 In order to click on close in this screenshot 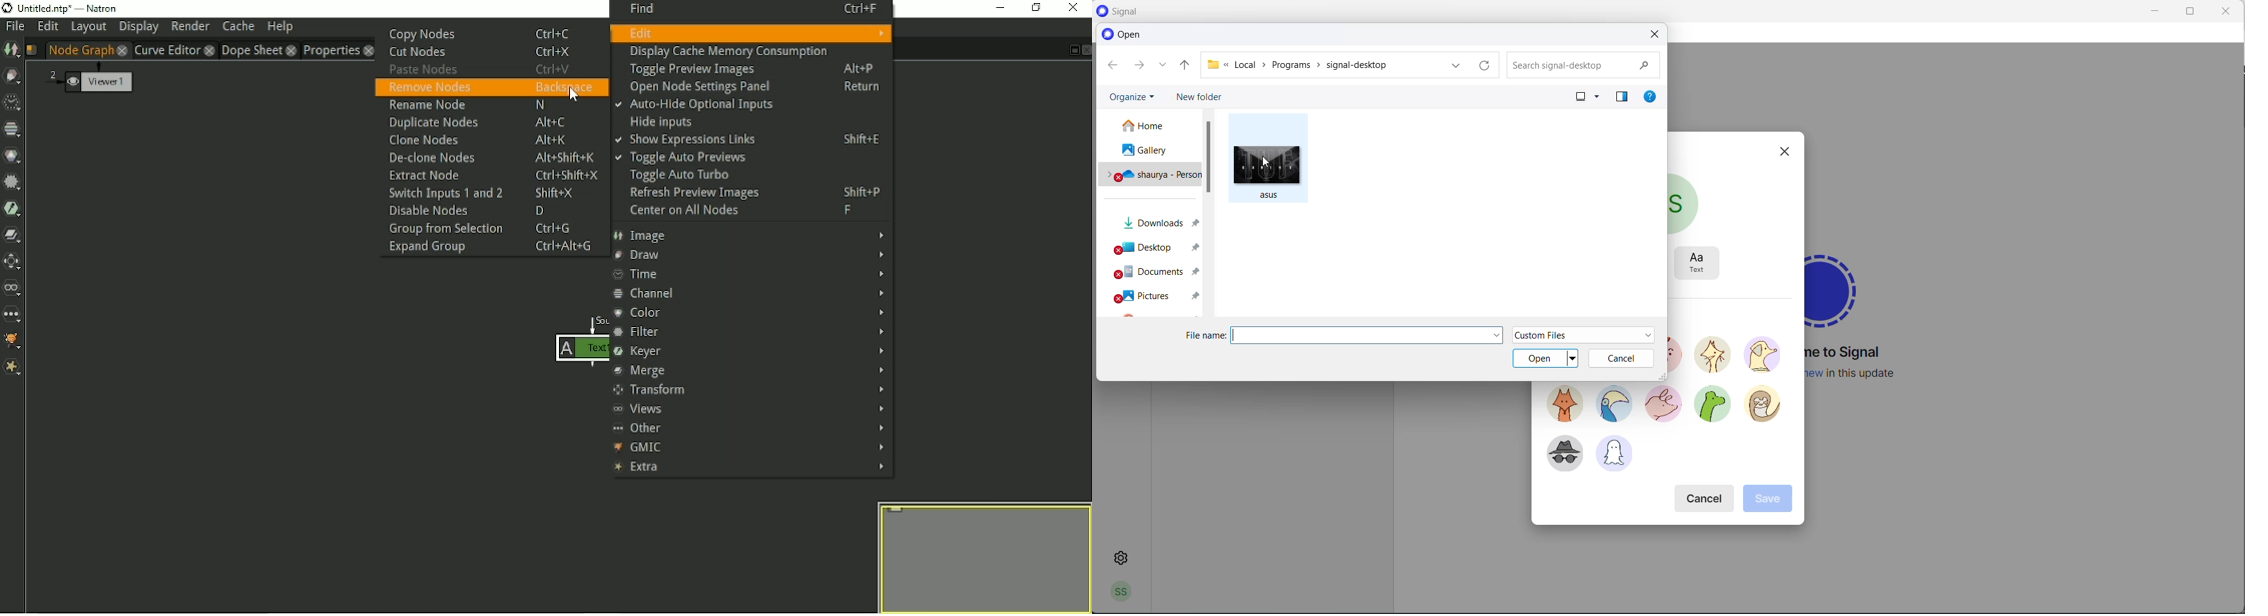, I will do `click(1781, 152)`.